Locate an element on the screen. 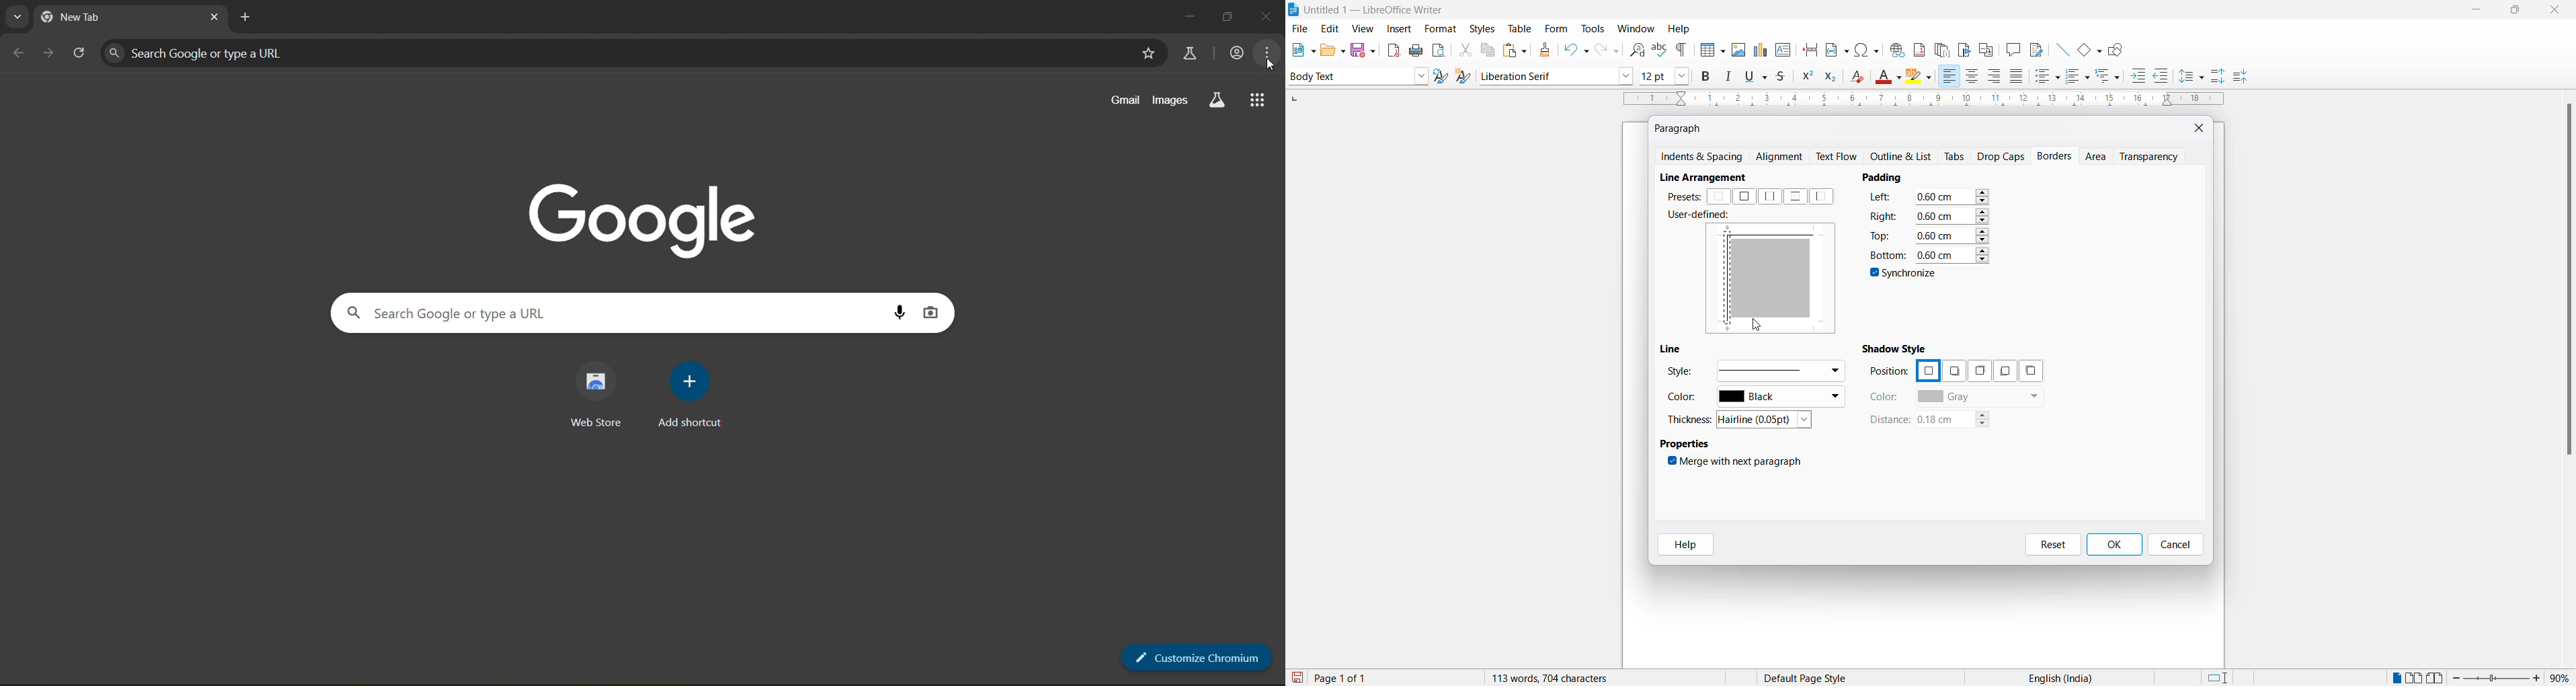 The height and width of the screenshot is (700, 2576). close is located at coordinates (2558, 11).